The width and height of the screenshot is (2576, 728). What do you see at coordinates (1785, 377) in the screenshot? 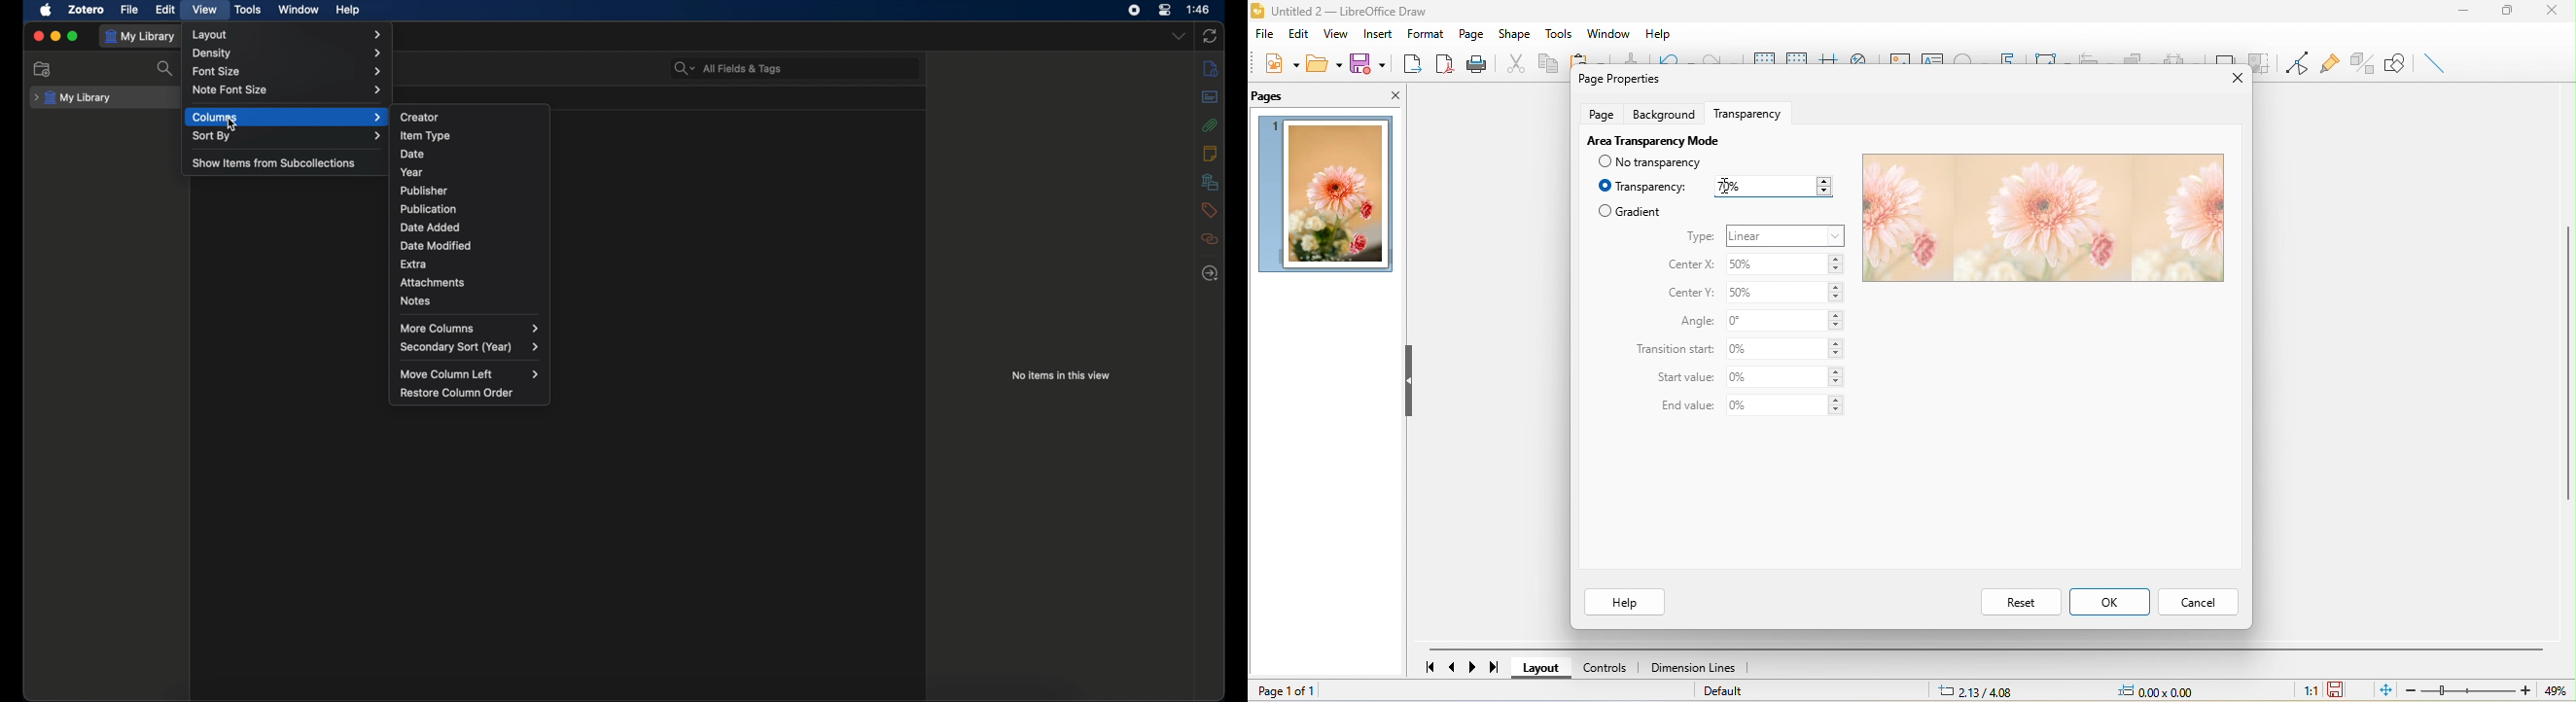
I see `0%` at bounding box center [1785, 377].